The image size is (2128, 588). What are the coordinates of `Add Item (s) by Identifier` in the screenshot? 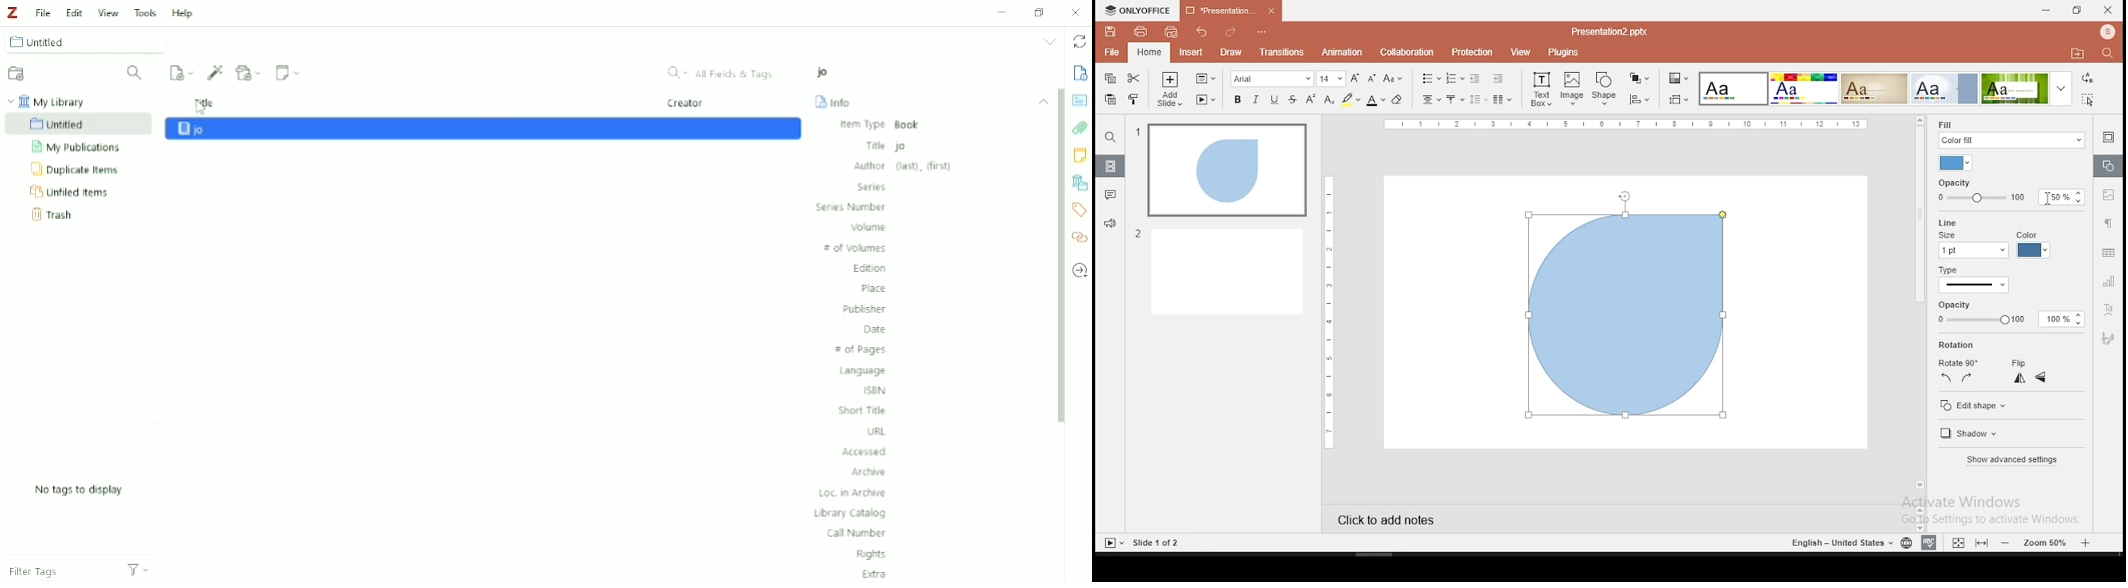 It's located at (217, 72).